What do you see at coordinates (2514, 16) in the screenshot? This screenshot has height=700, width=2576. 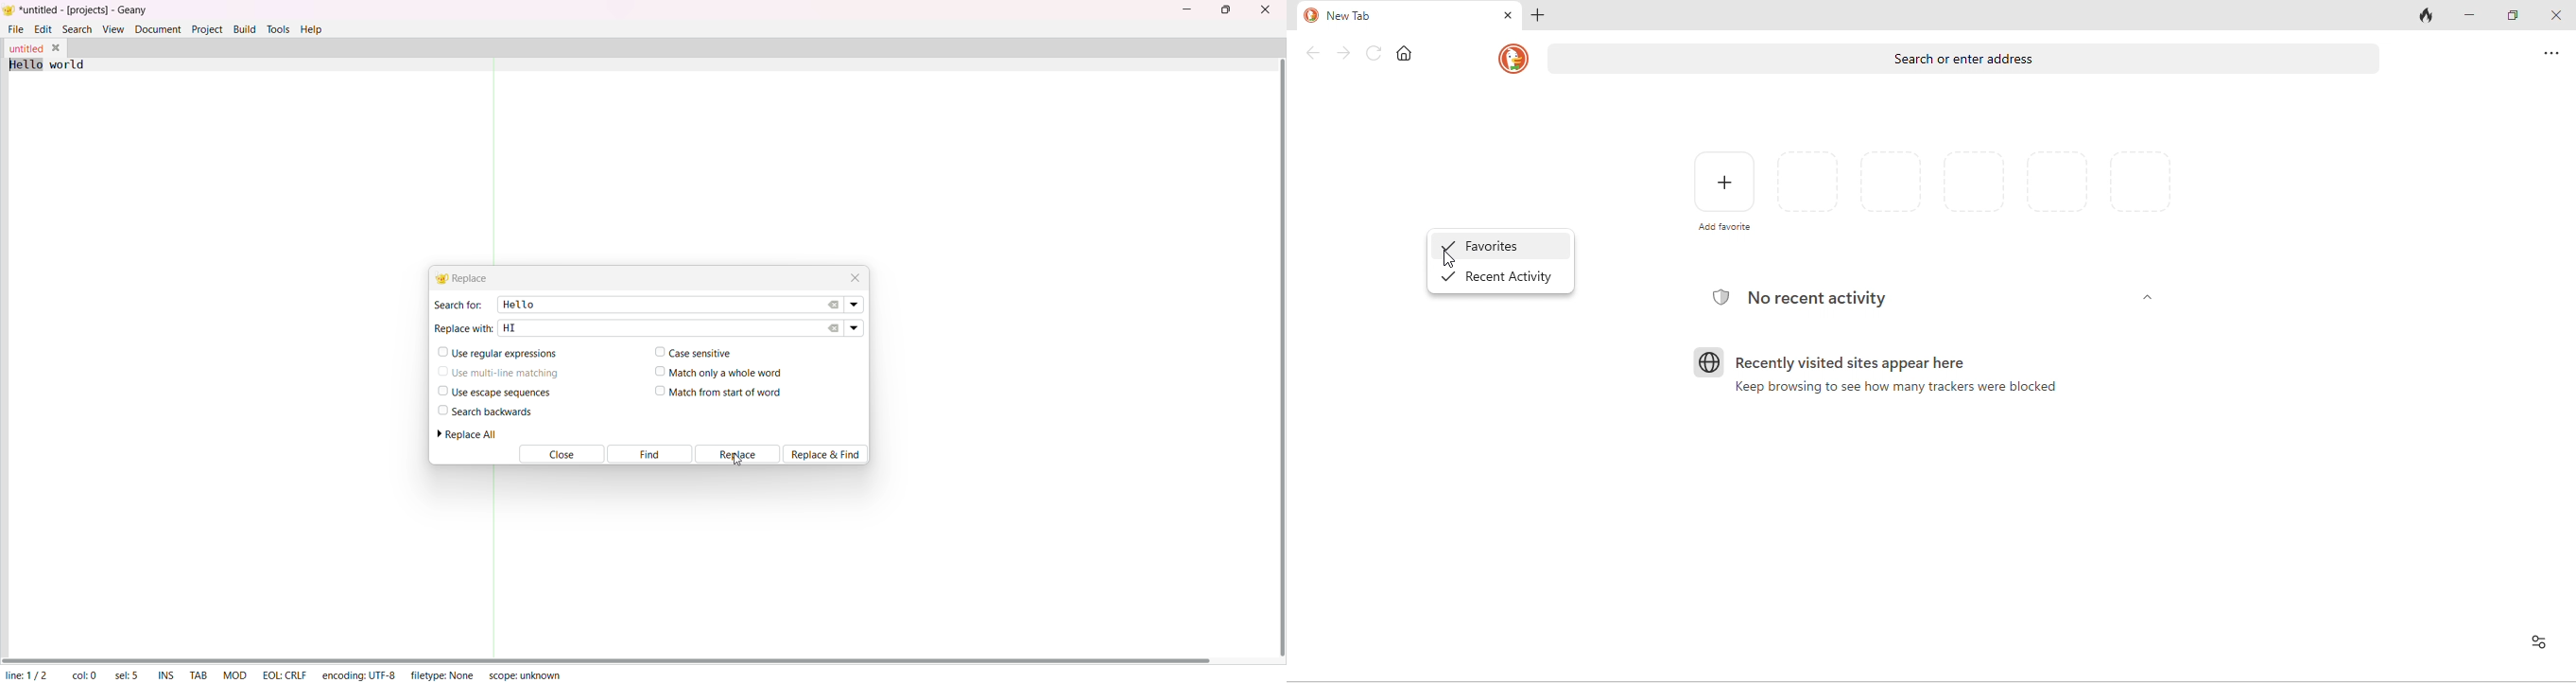 I see `maximize` at bounding box center [2514, 16].